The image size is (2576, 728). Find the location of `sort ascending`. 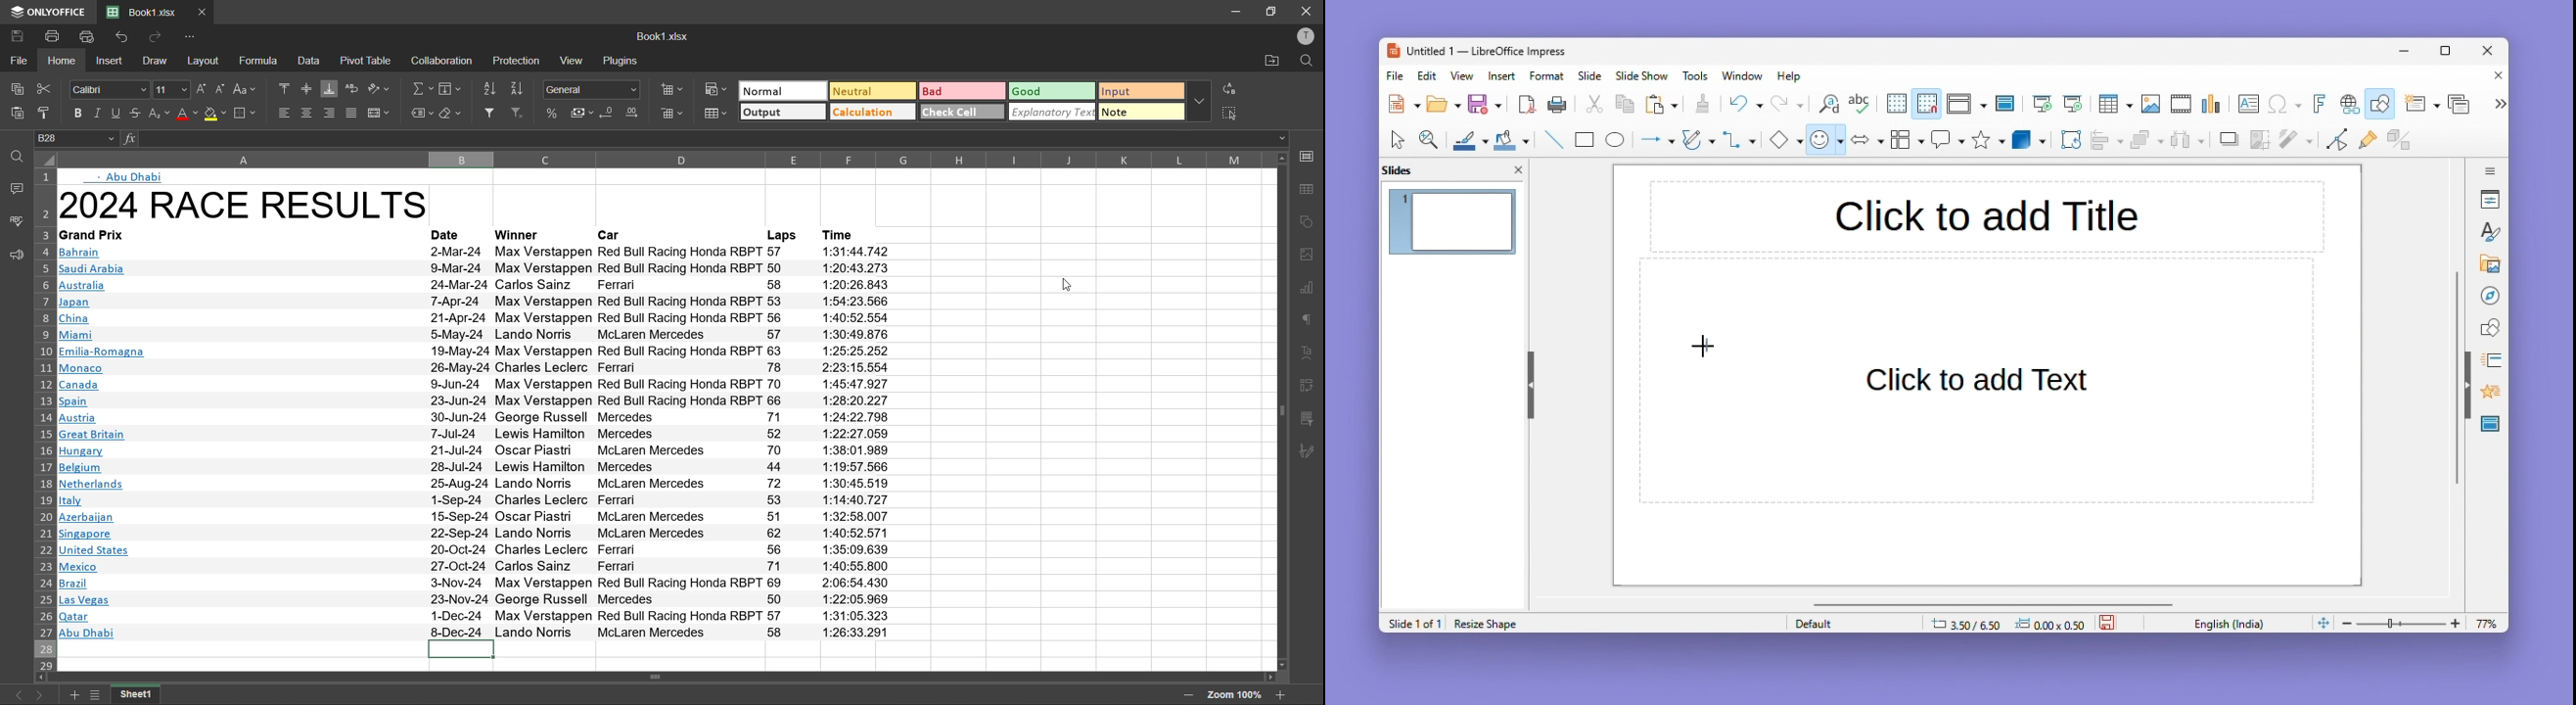

sort ascending is located at coordinates (492, 87).